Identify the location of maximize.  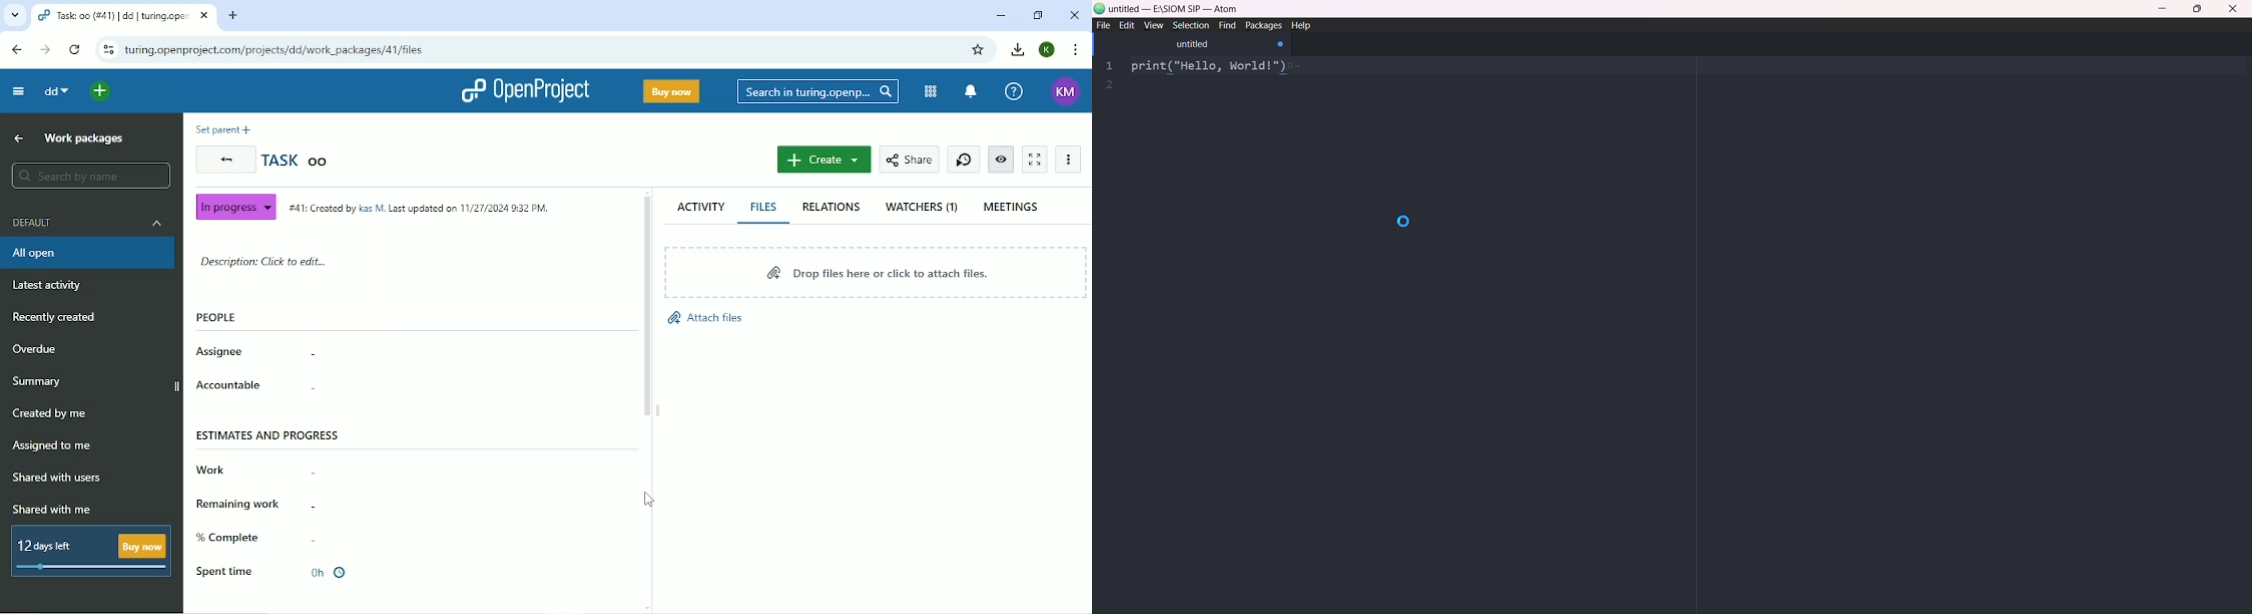
(2200, 8).